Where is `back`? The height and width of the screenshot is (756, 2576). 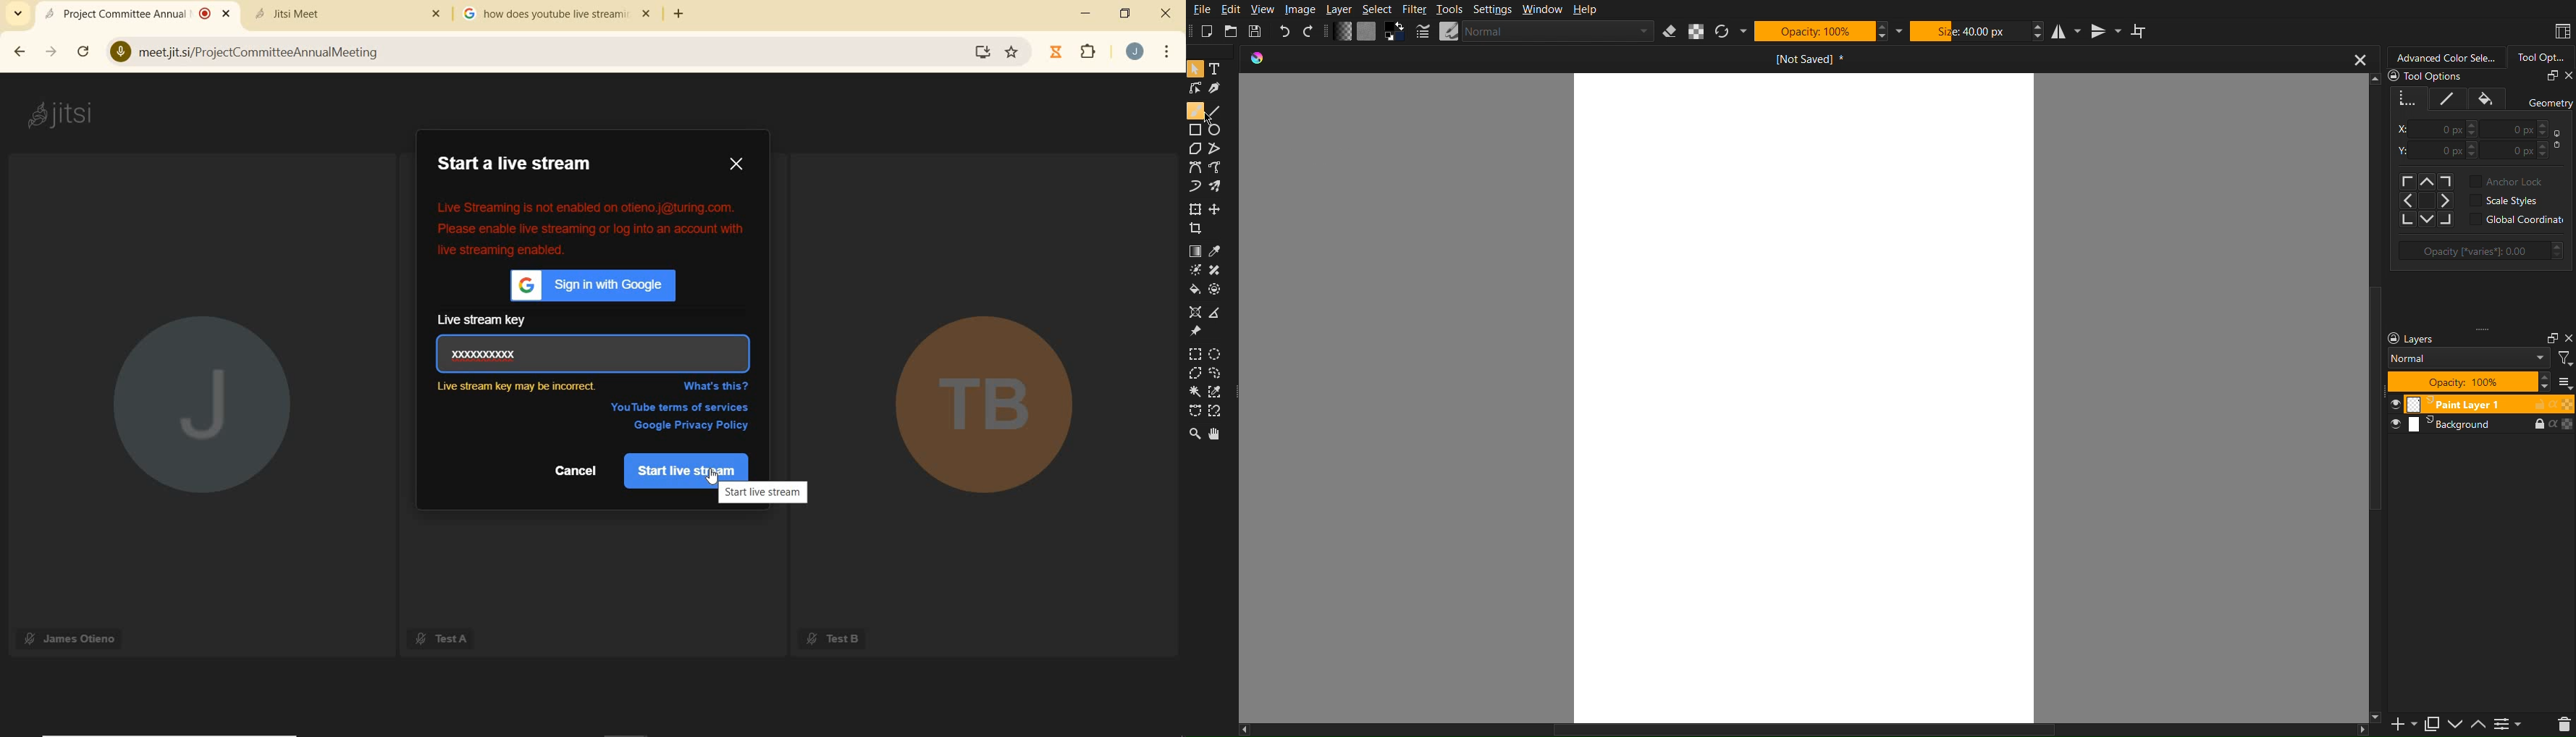 back is located at coordinates (20, 51).